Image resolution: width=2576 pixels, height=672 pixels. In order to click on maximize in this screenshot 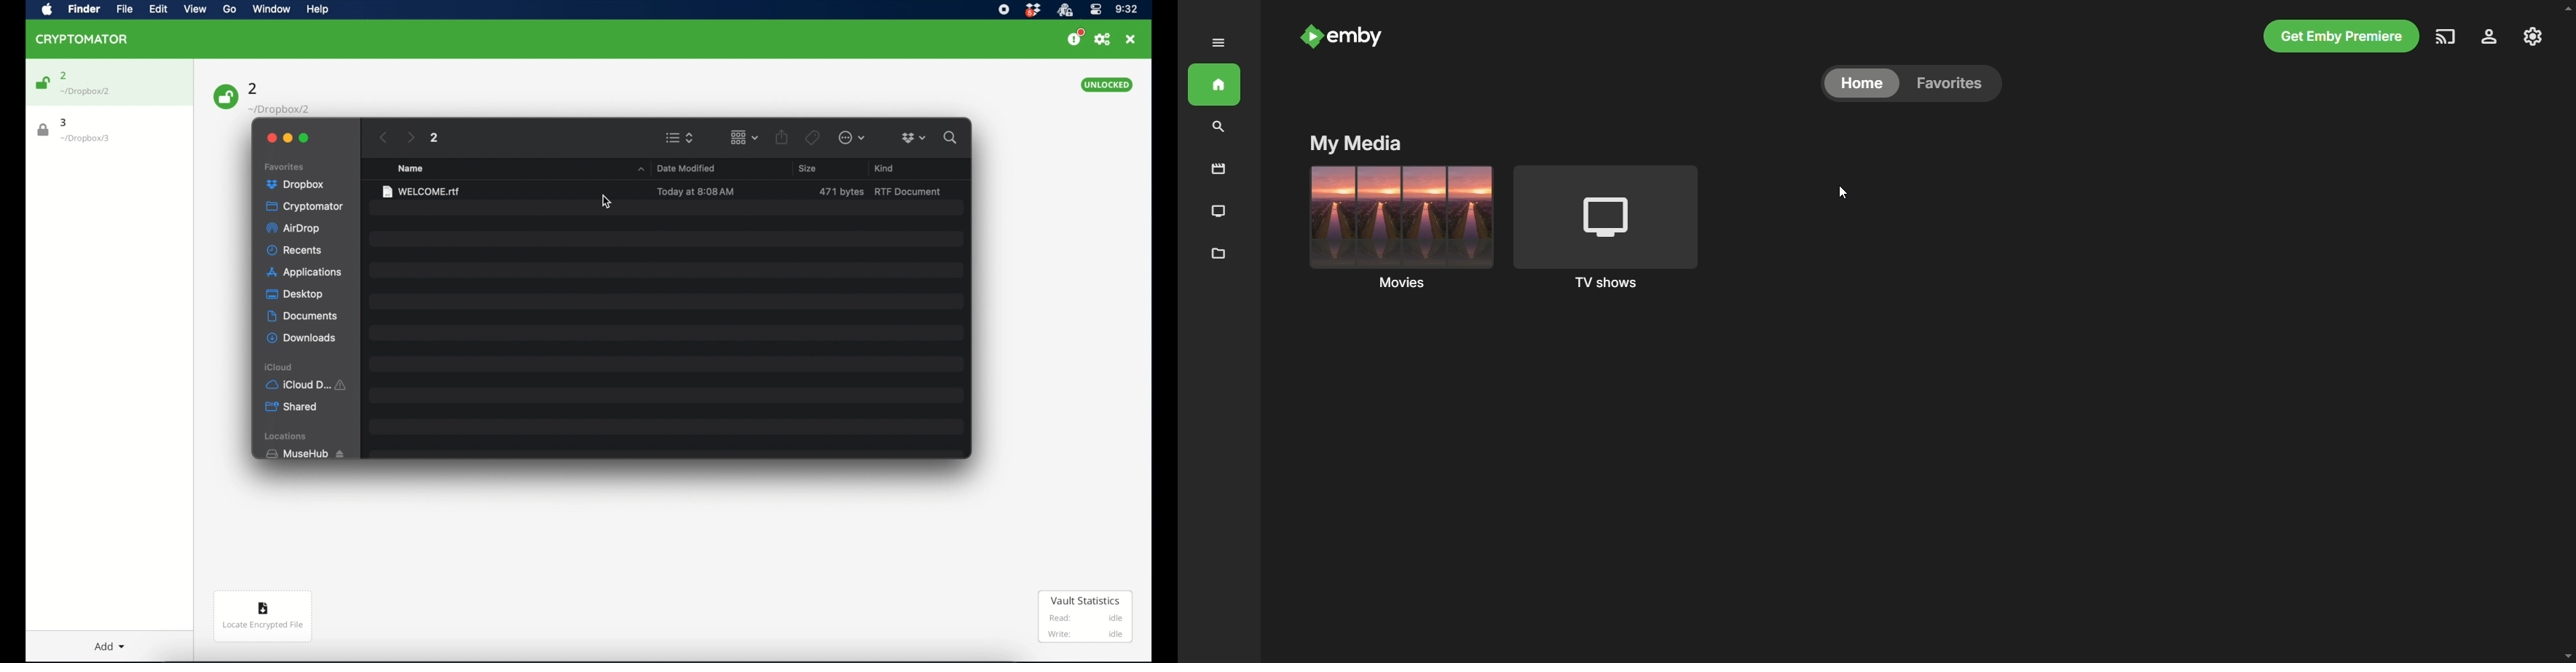, I will do `click(305, 138)`.